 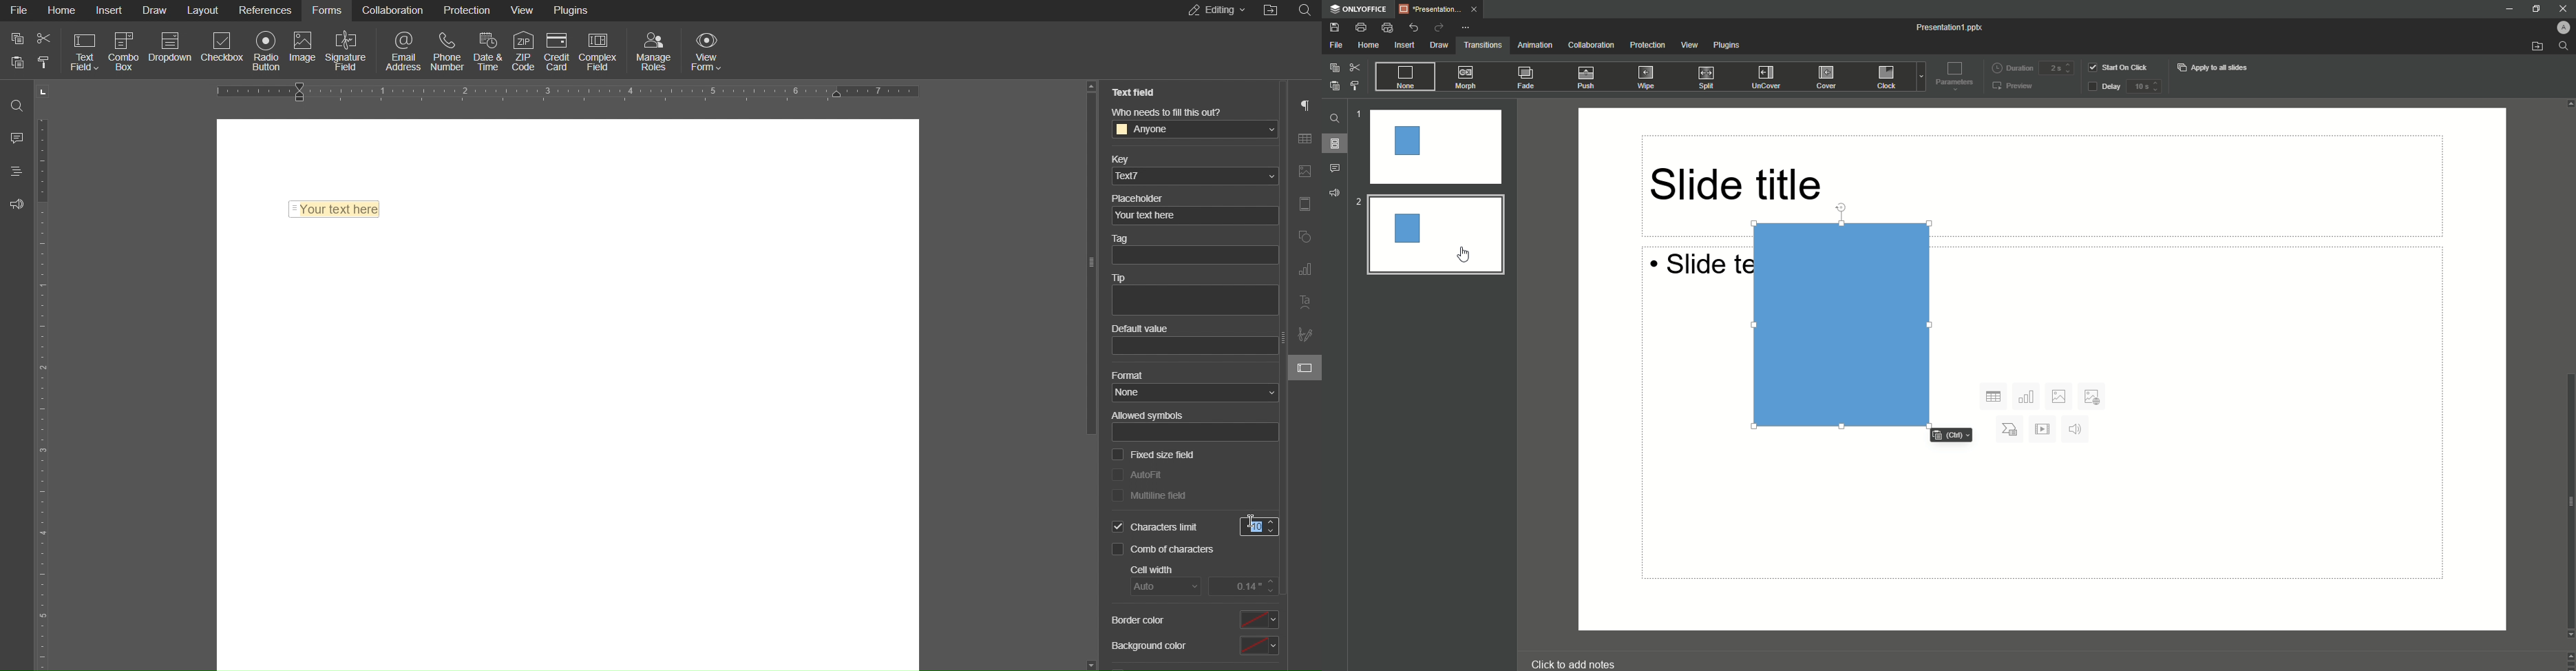 I want to click on Parameters, so click(x=1953, y=78).